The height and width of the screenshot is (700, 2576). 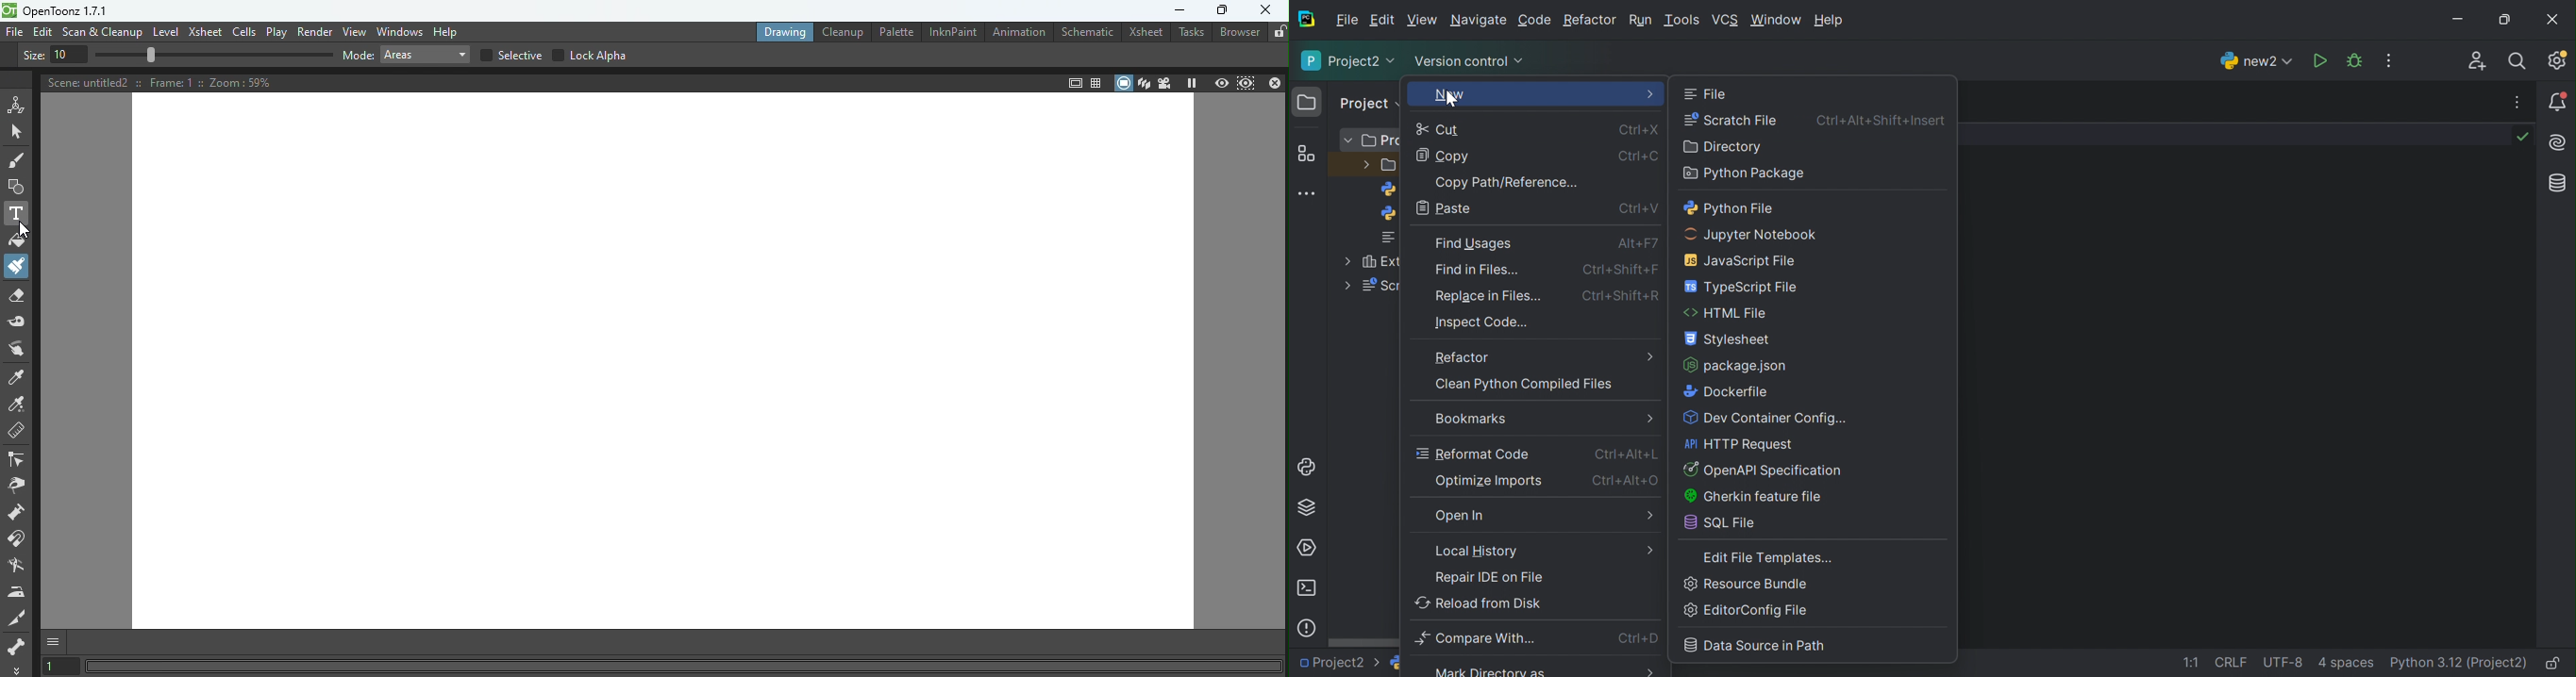 What do you see at coordinates (1748, 584) in the screenshot?
I see `Resource Bundle` at bounding box center [1748, 584].